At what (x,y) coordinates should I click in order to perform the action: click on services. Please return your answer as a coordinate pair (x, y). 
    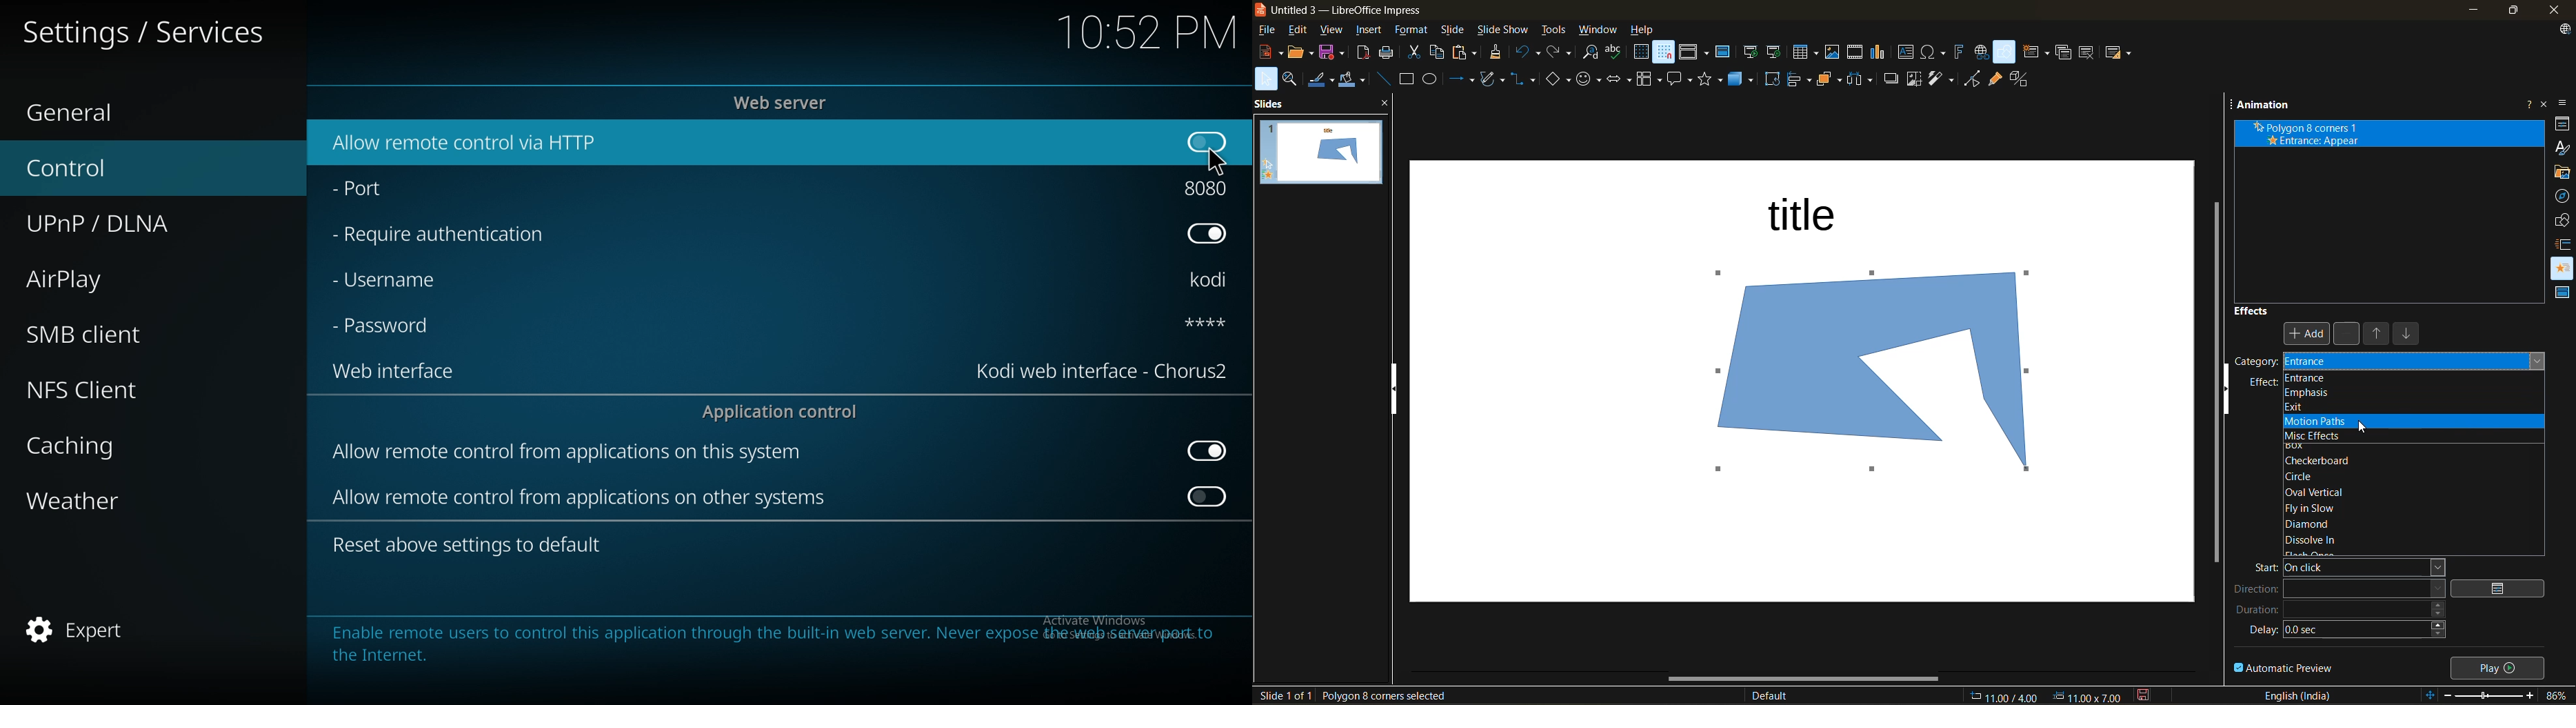
    Looking at the image, I should click on (145, 29).